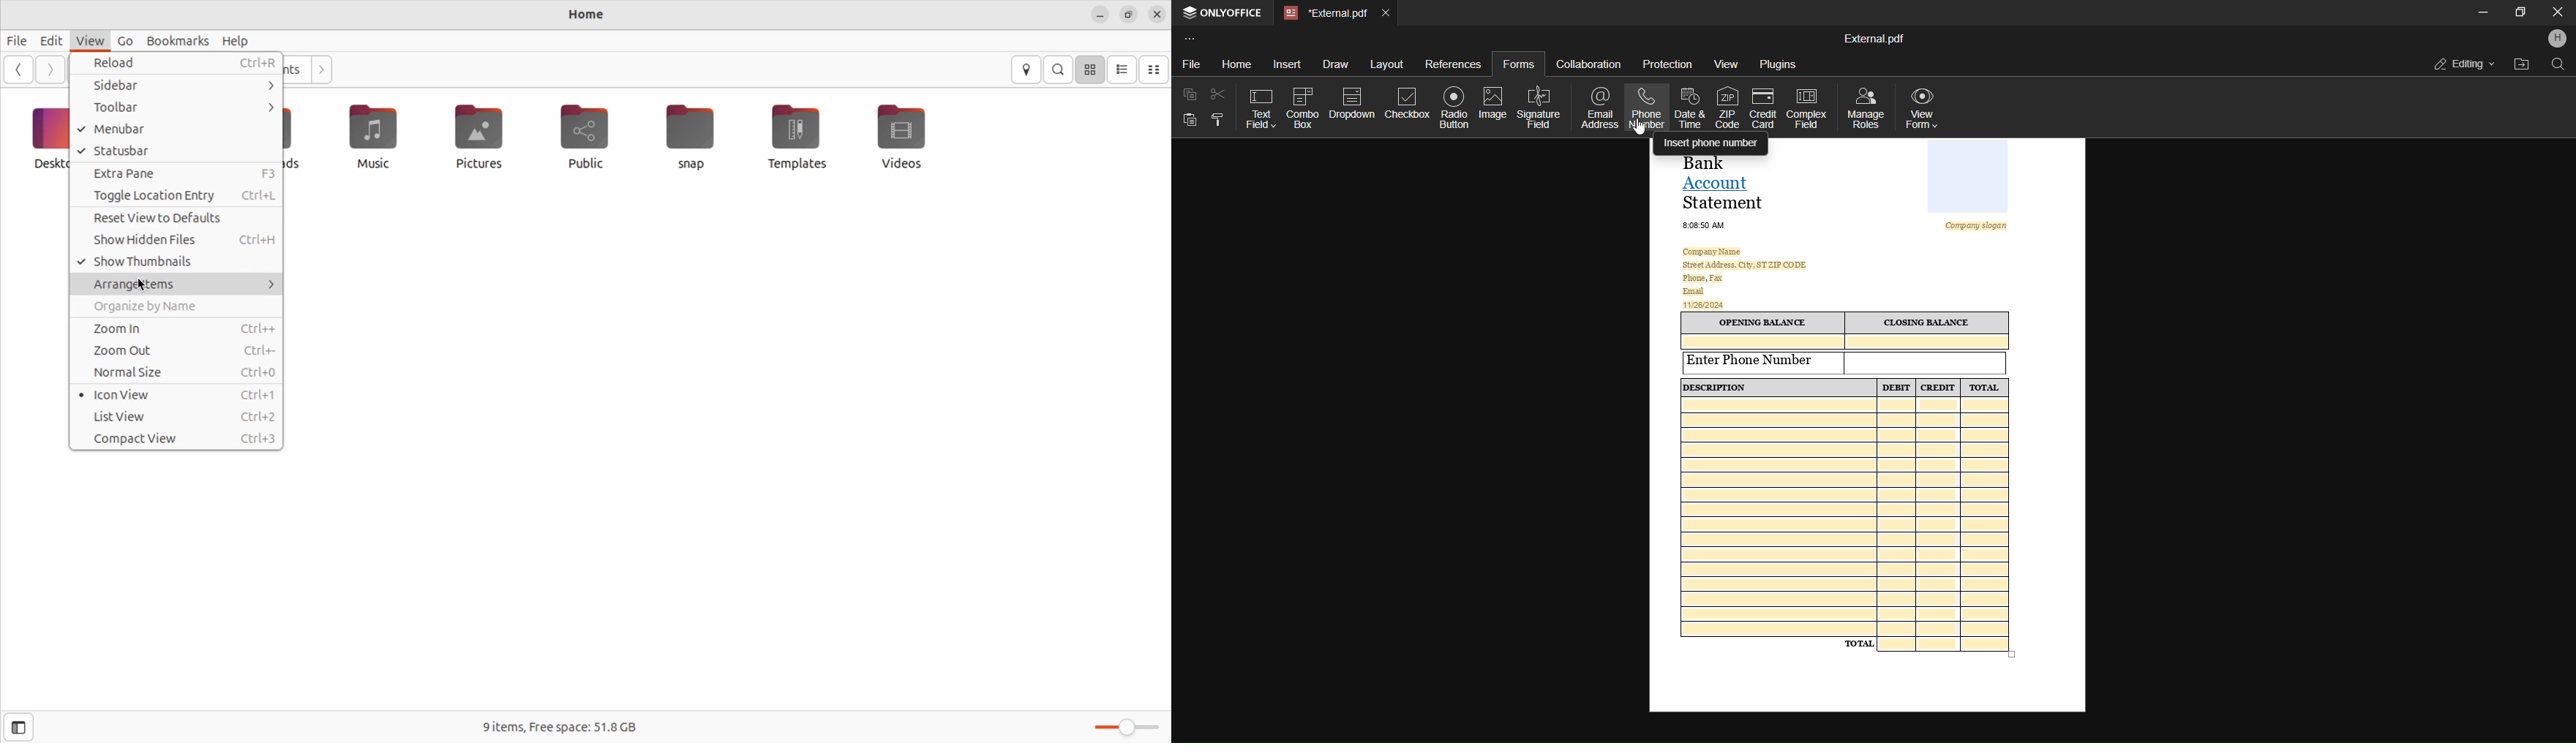  Describe the element at coordinates (1764, 106) in the screenshot. I see `credit card` at that location.